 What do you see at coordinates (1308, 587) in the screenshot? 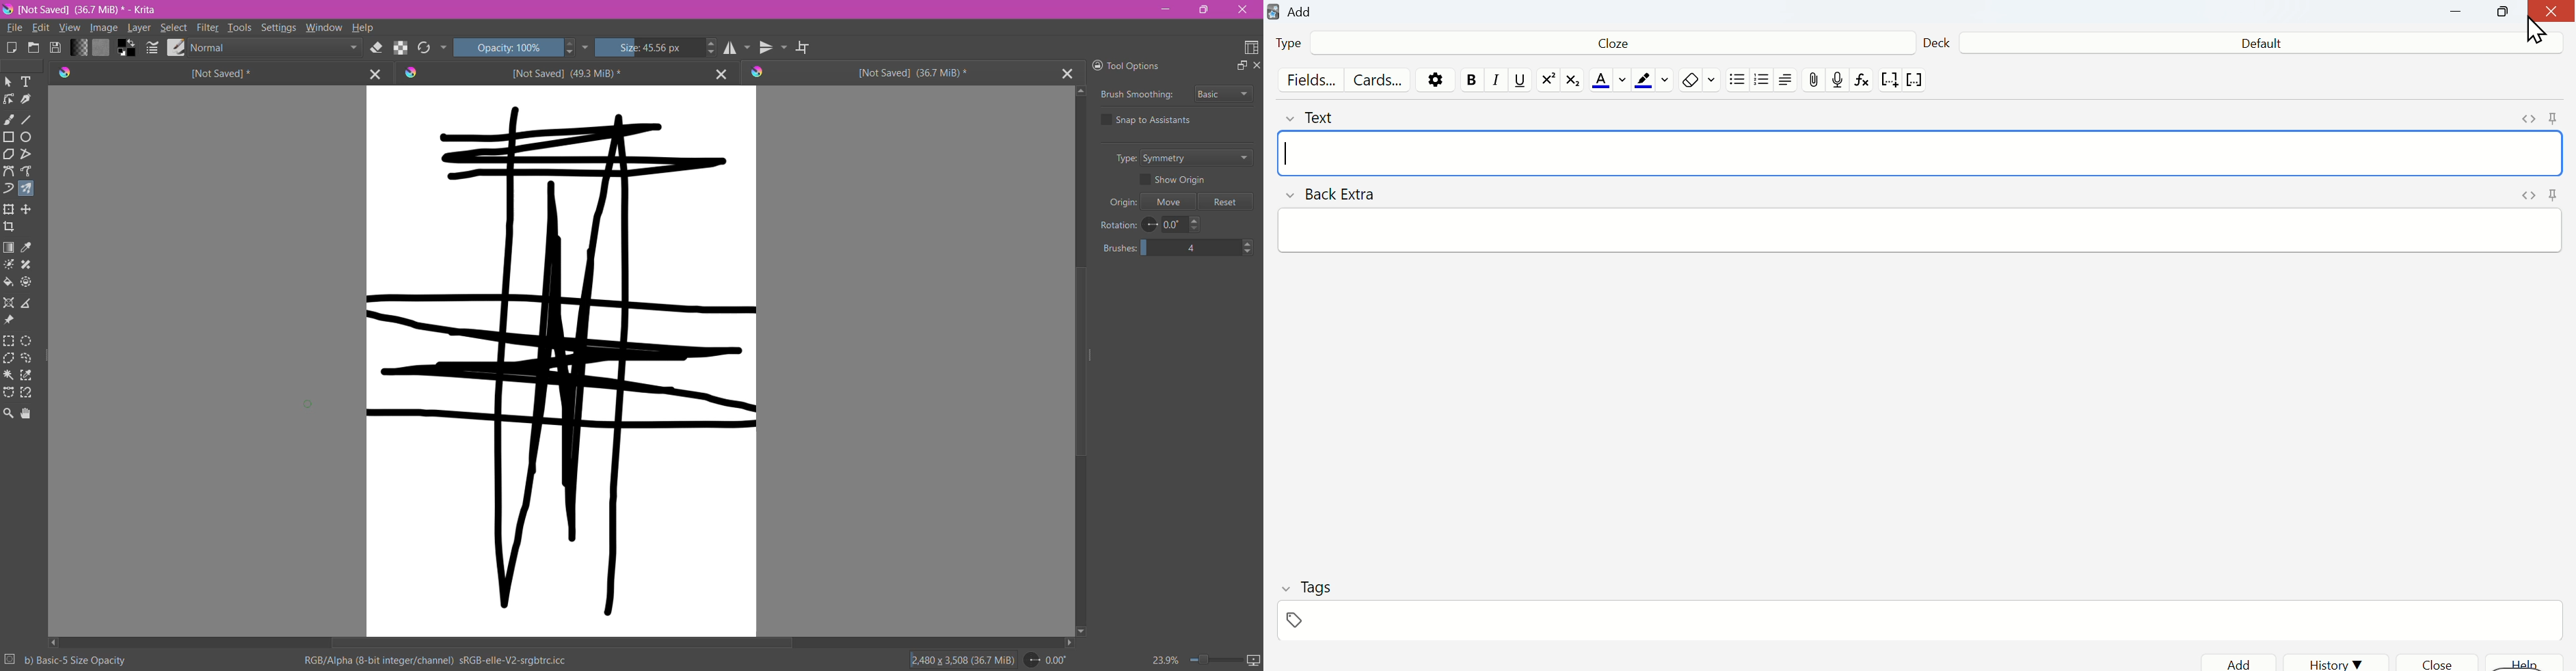
I see `Tags` at bounding box center [1308, 587].